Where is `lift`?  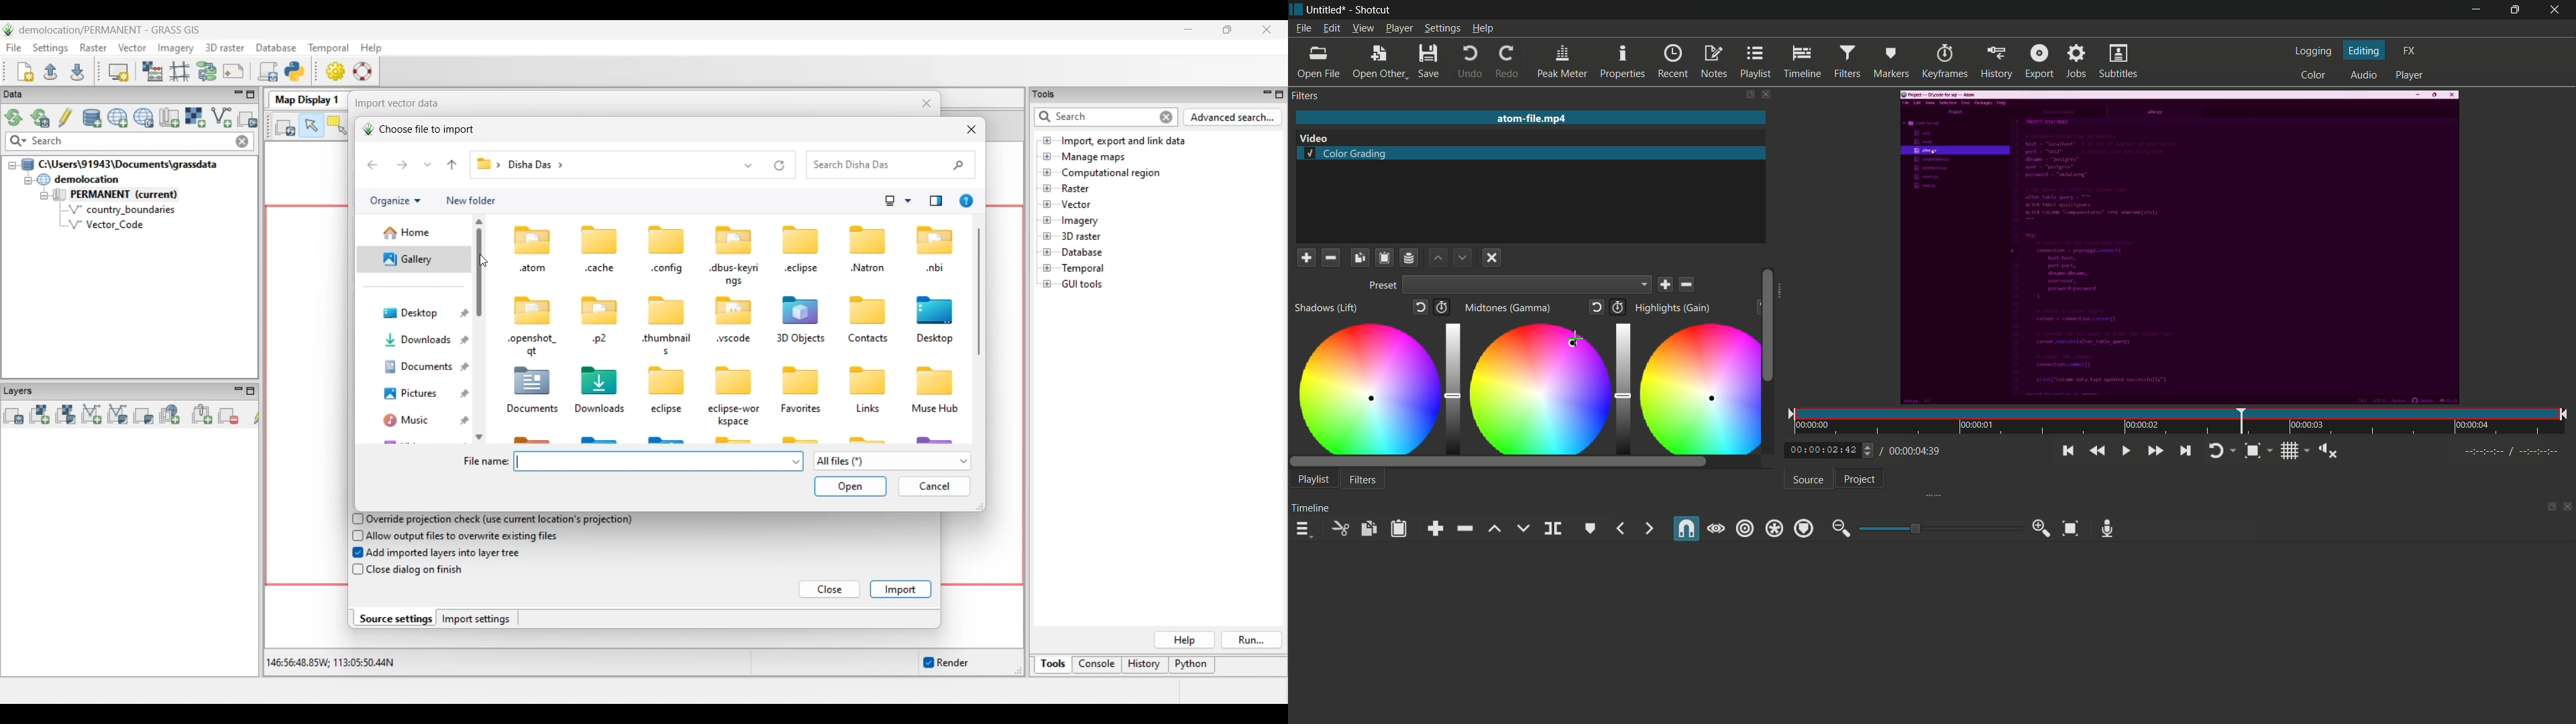 lift is located at coordinates (1494, 529).